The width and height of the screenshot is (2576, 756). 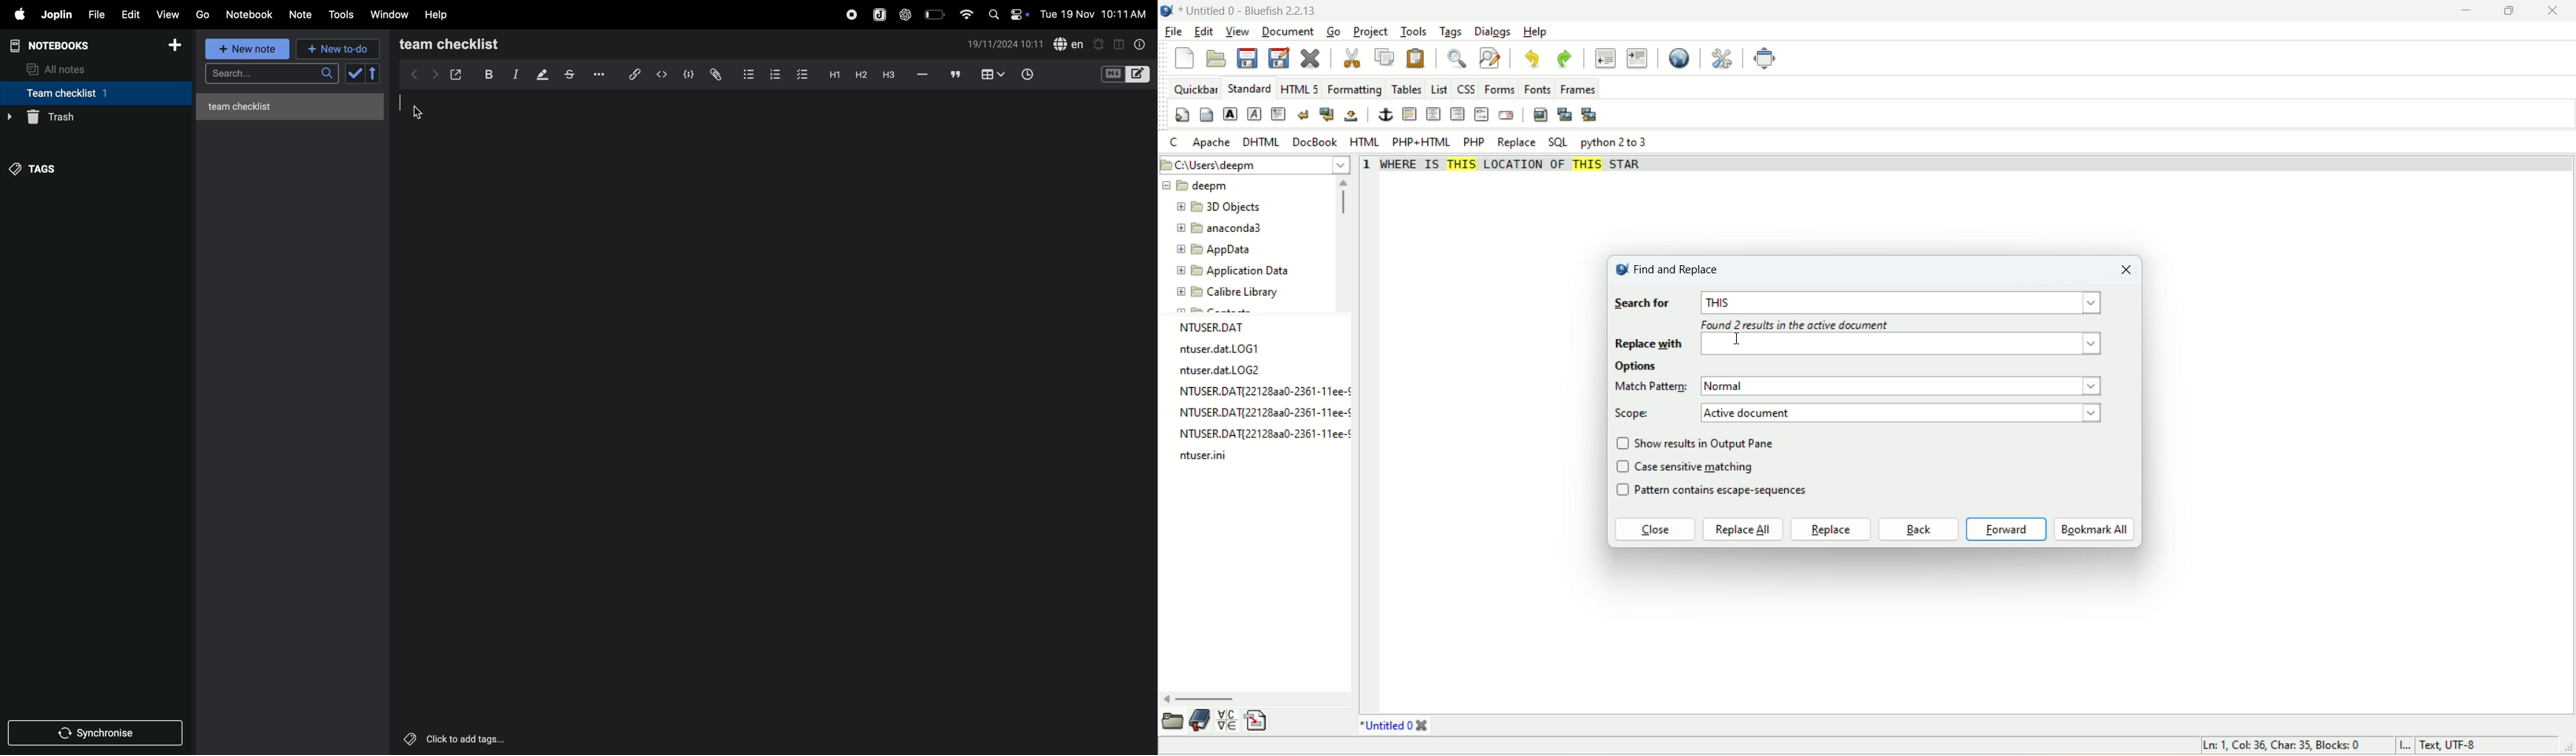 I want to click on trash, so click(x=92, y=117).